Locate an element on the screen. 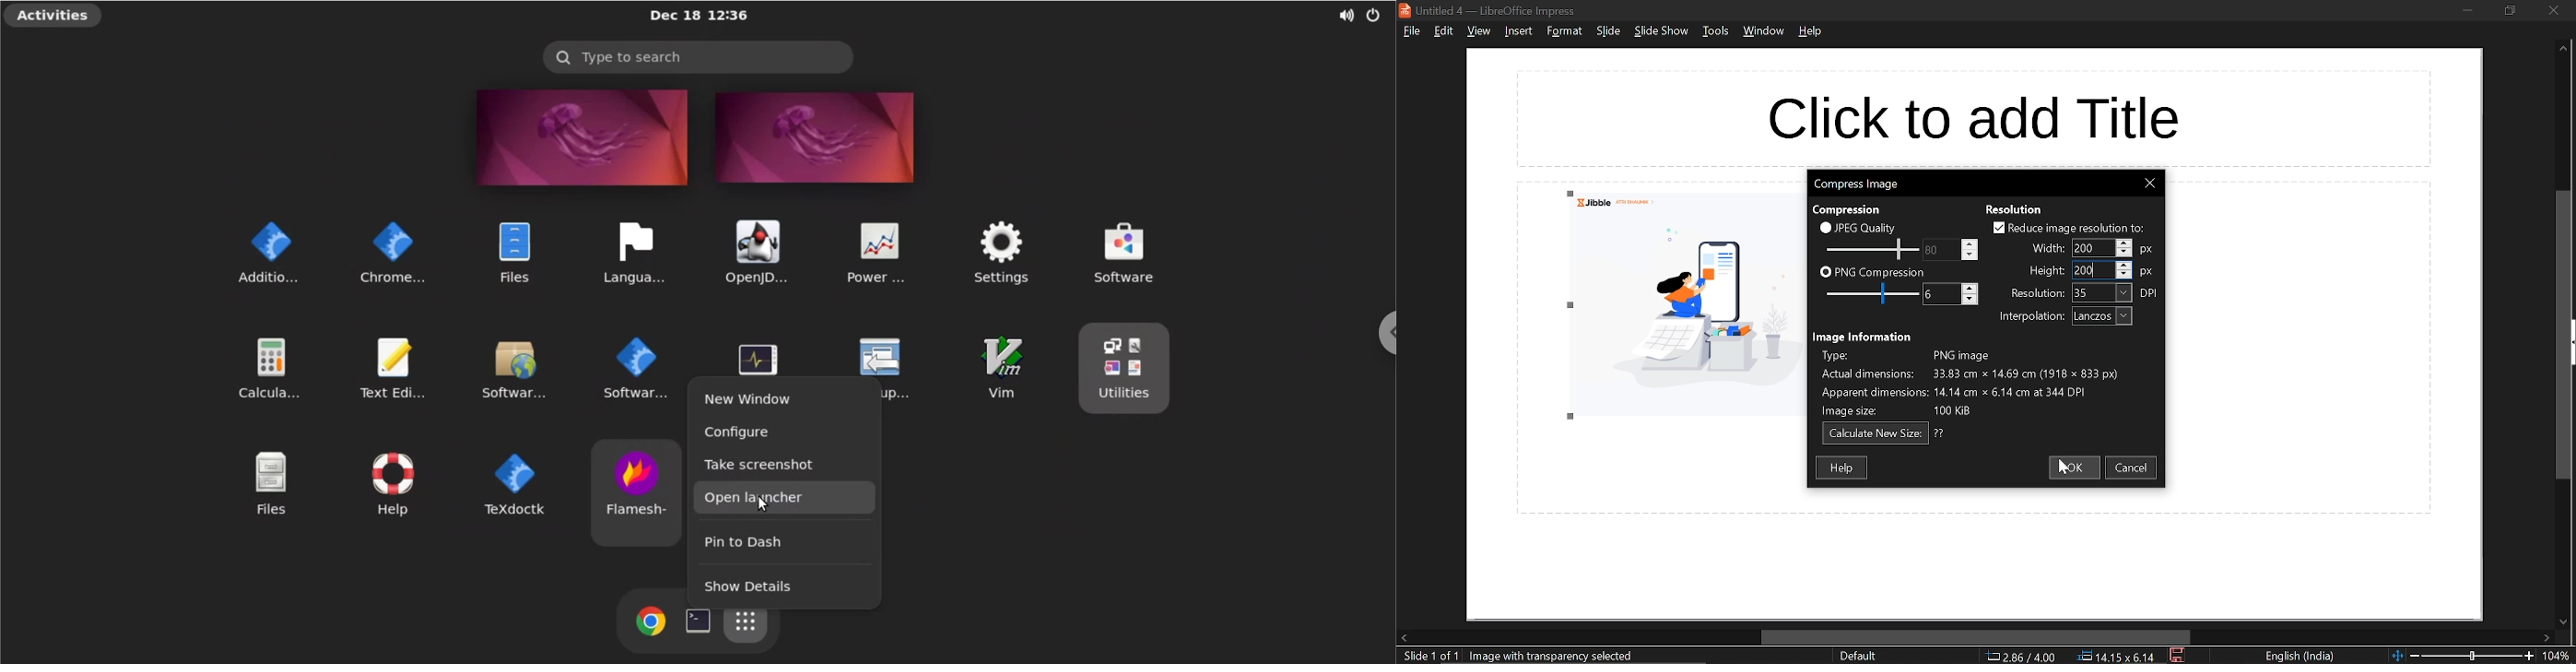  resolution is located at coordinates (2037, 292).